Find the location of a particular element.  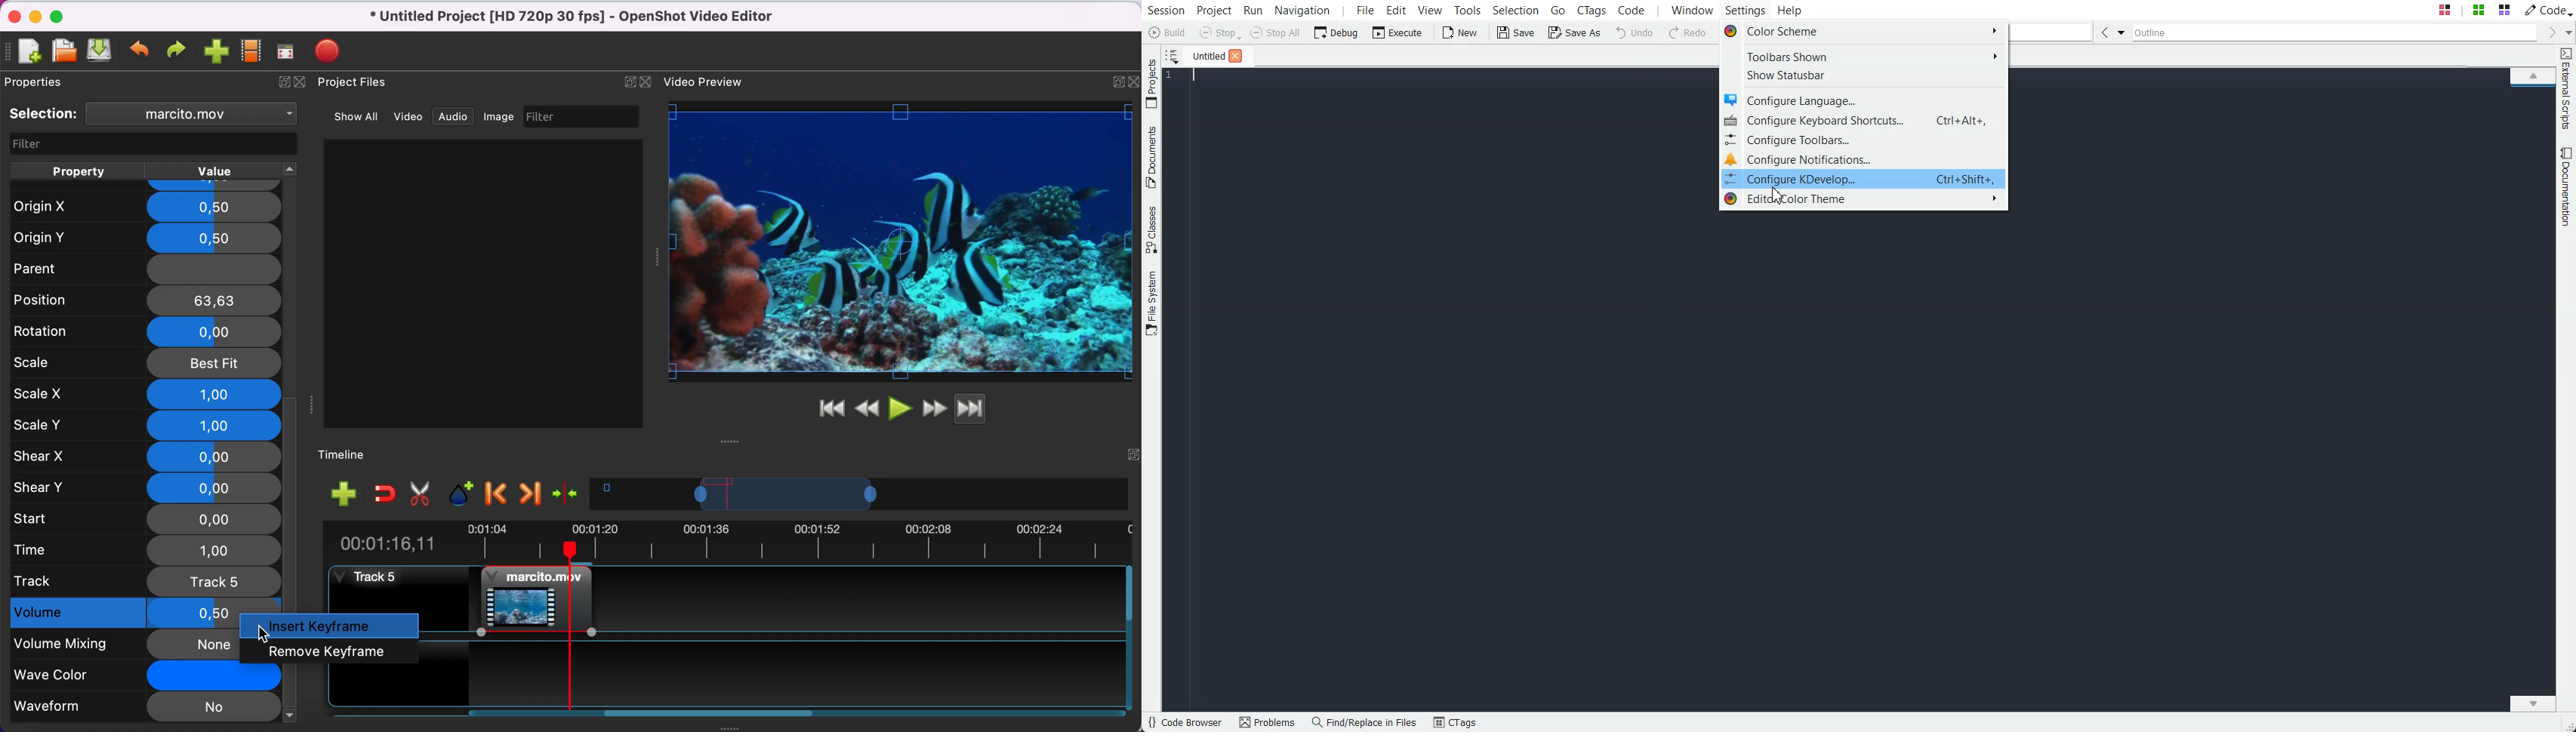

filter is located at coordinates (584, 117).